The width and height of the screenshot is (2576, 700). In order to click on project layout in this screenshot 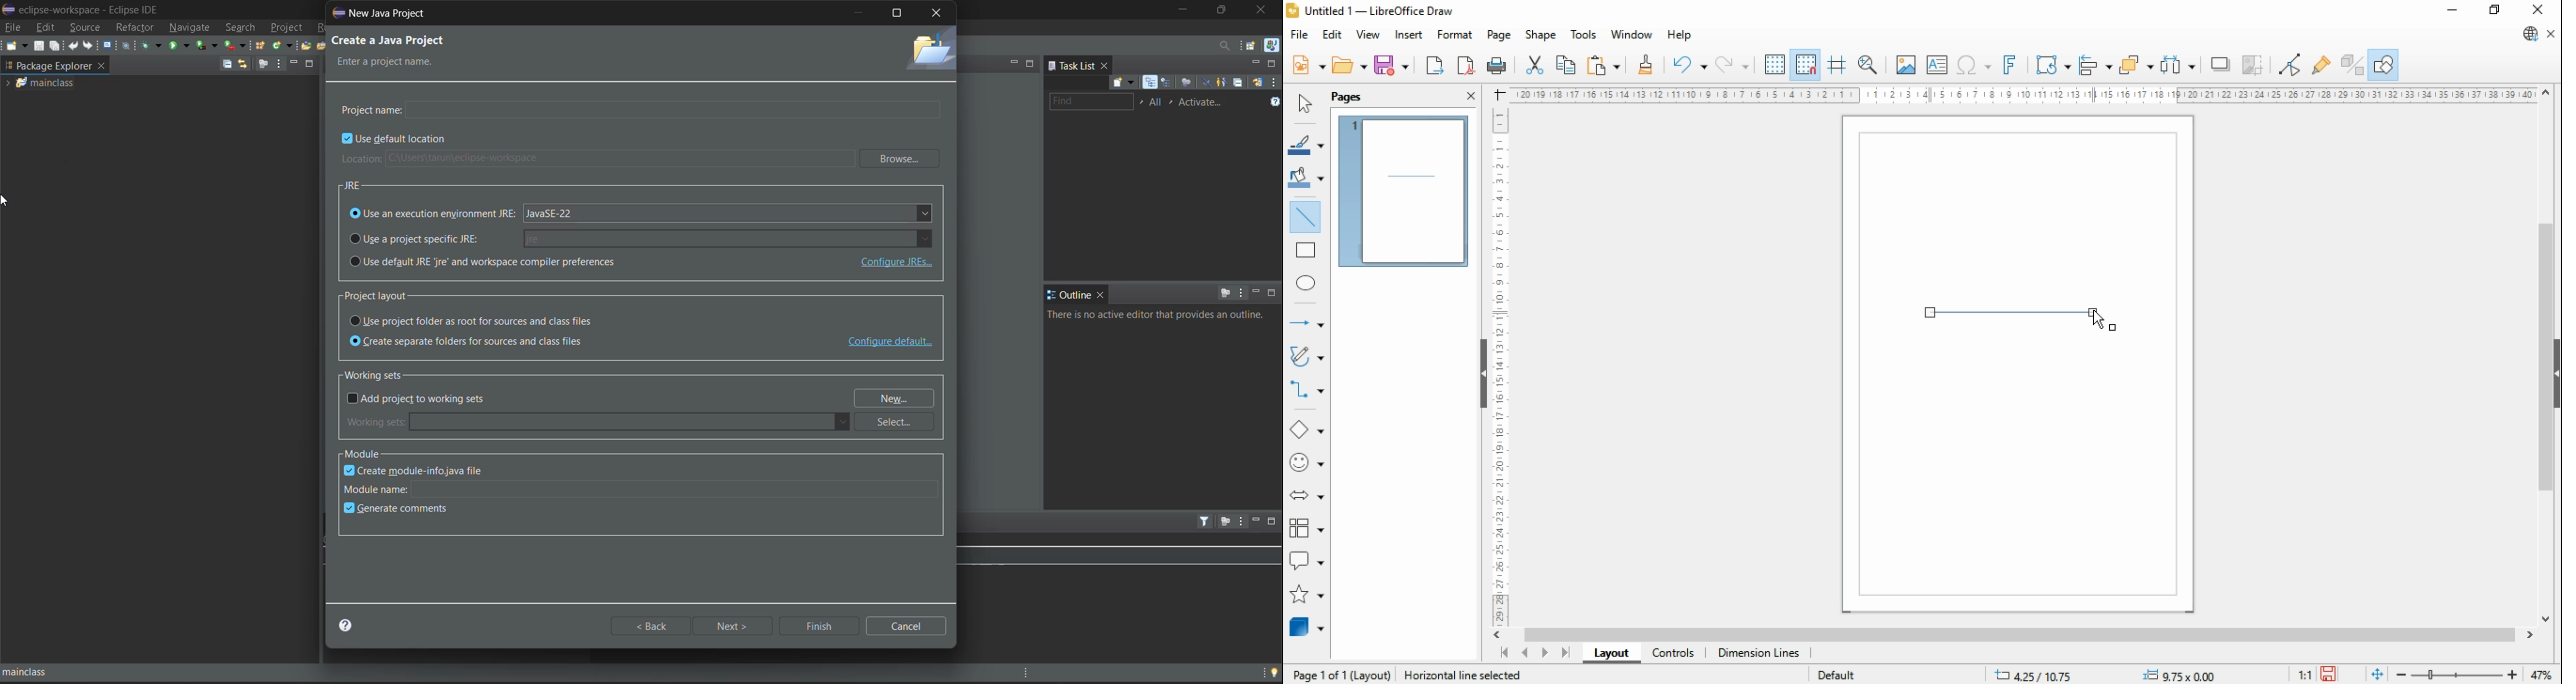, I will do `click(387, 296)`.